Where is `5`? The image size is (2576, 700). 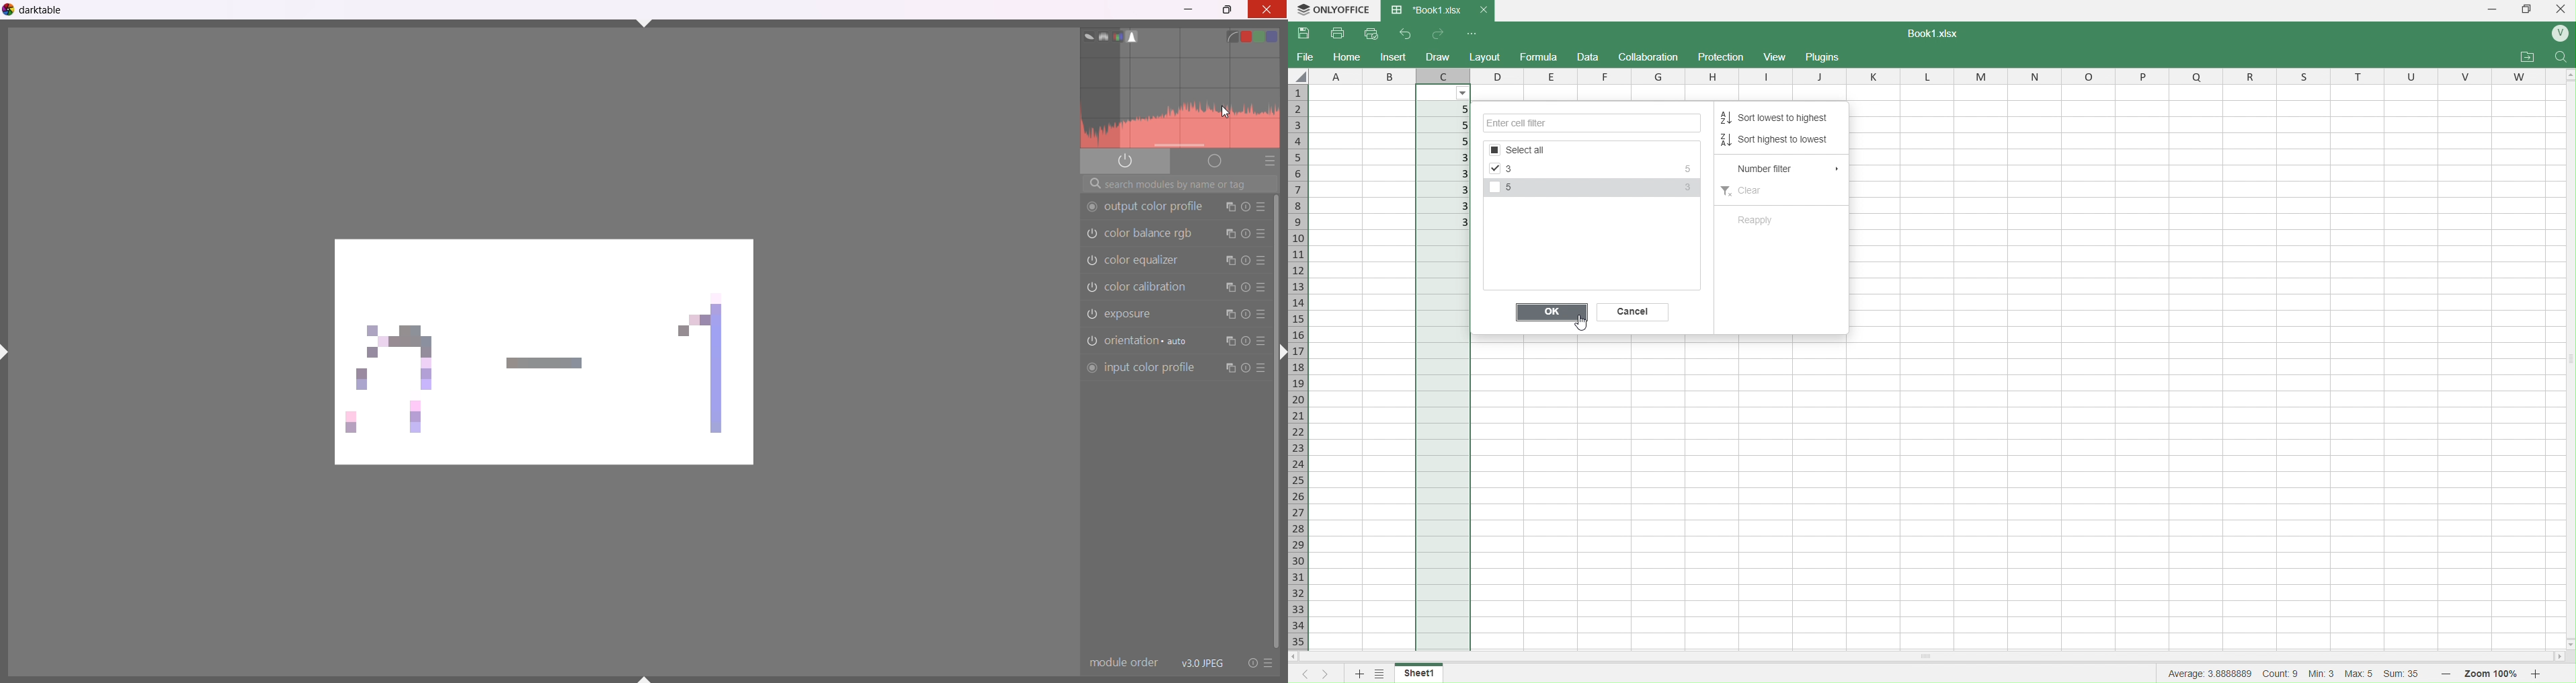
5 is located at coordinates (1515, 189).